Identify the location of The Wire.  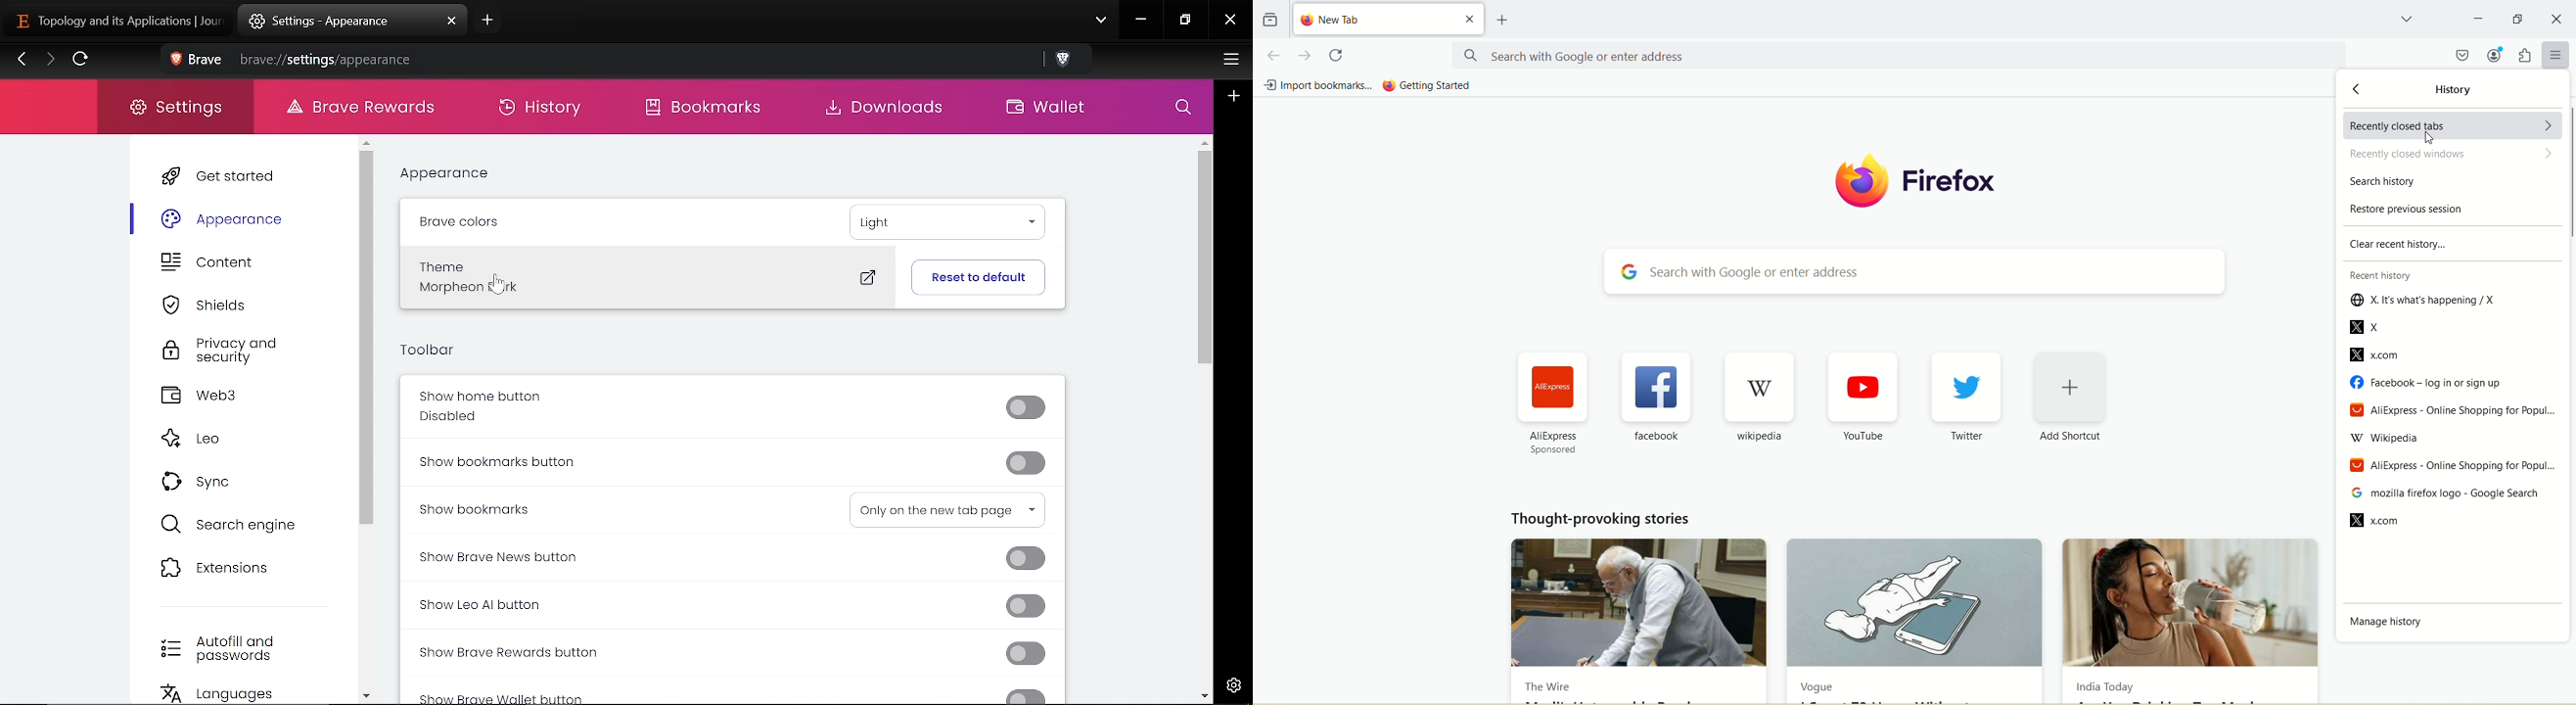
(1547, 689).